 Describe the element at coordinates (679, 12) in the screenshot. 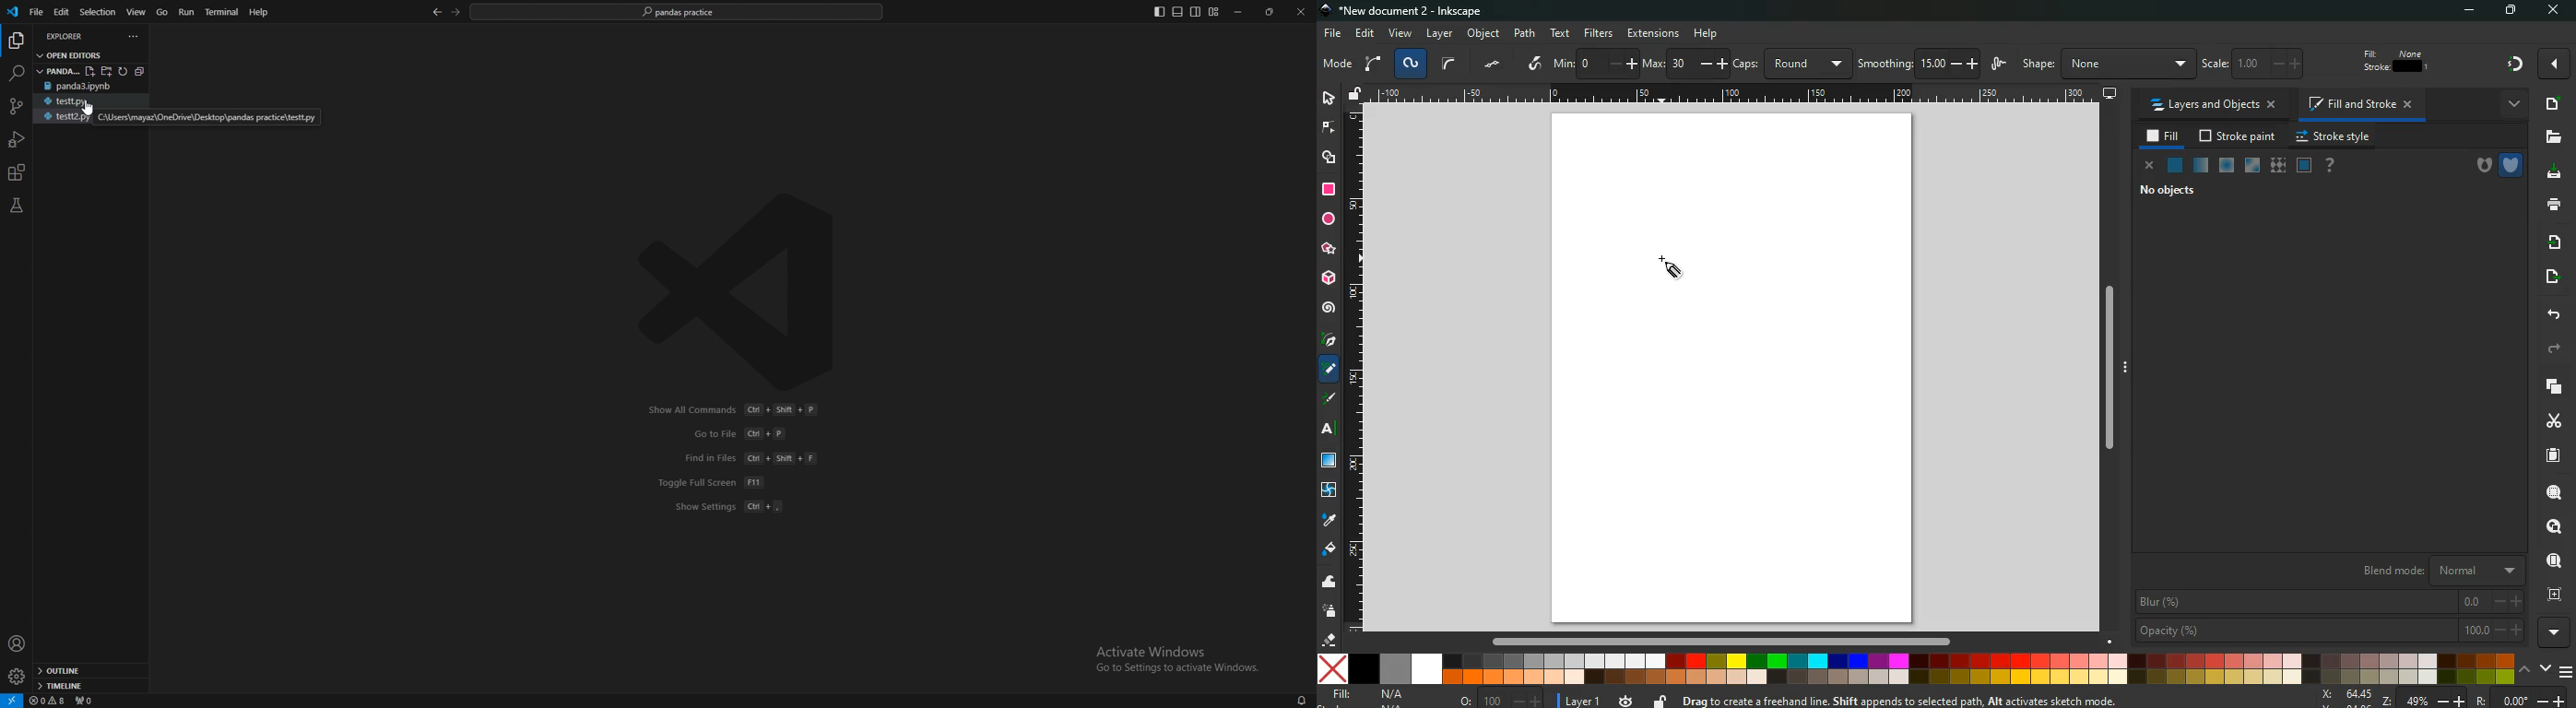

I see `pandas practice` at that location.